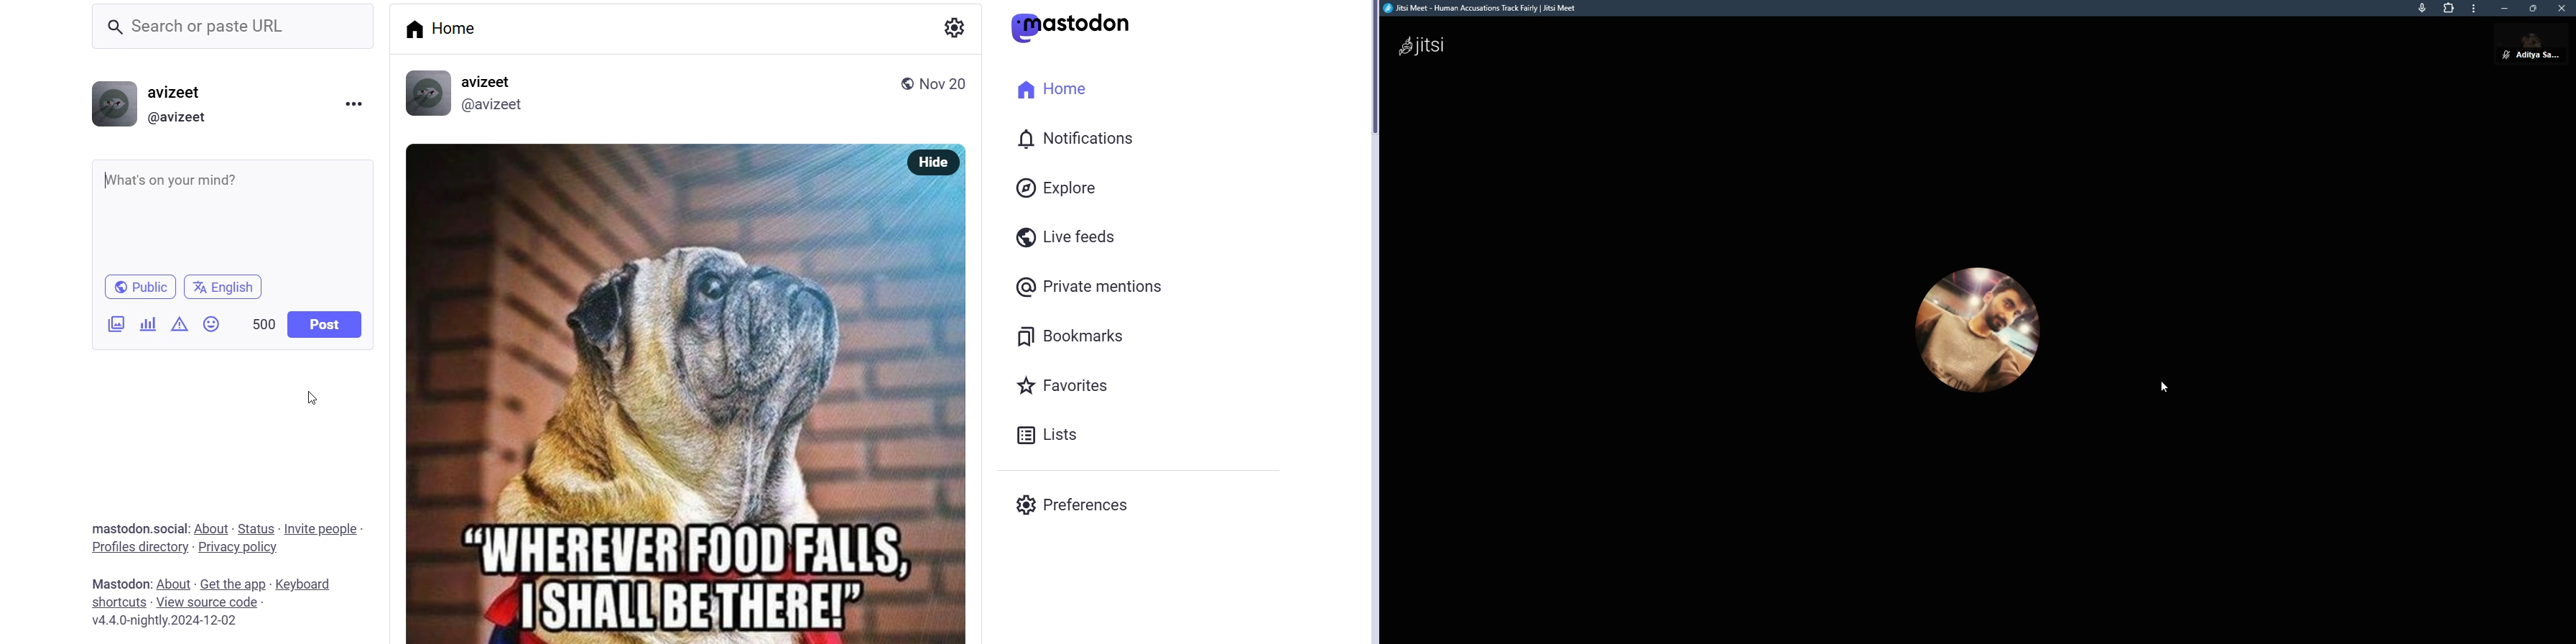 The image size is (2576, 644). What do you see at coordinates (2504, 8) in the screenshot?
I see `minimize` at bounding box center [2504, 8].